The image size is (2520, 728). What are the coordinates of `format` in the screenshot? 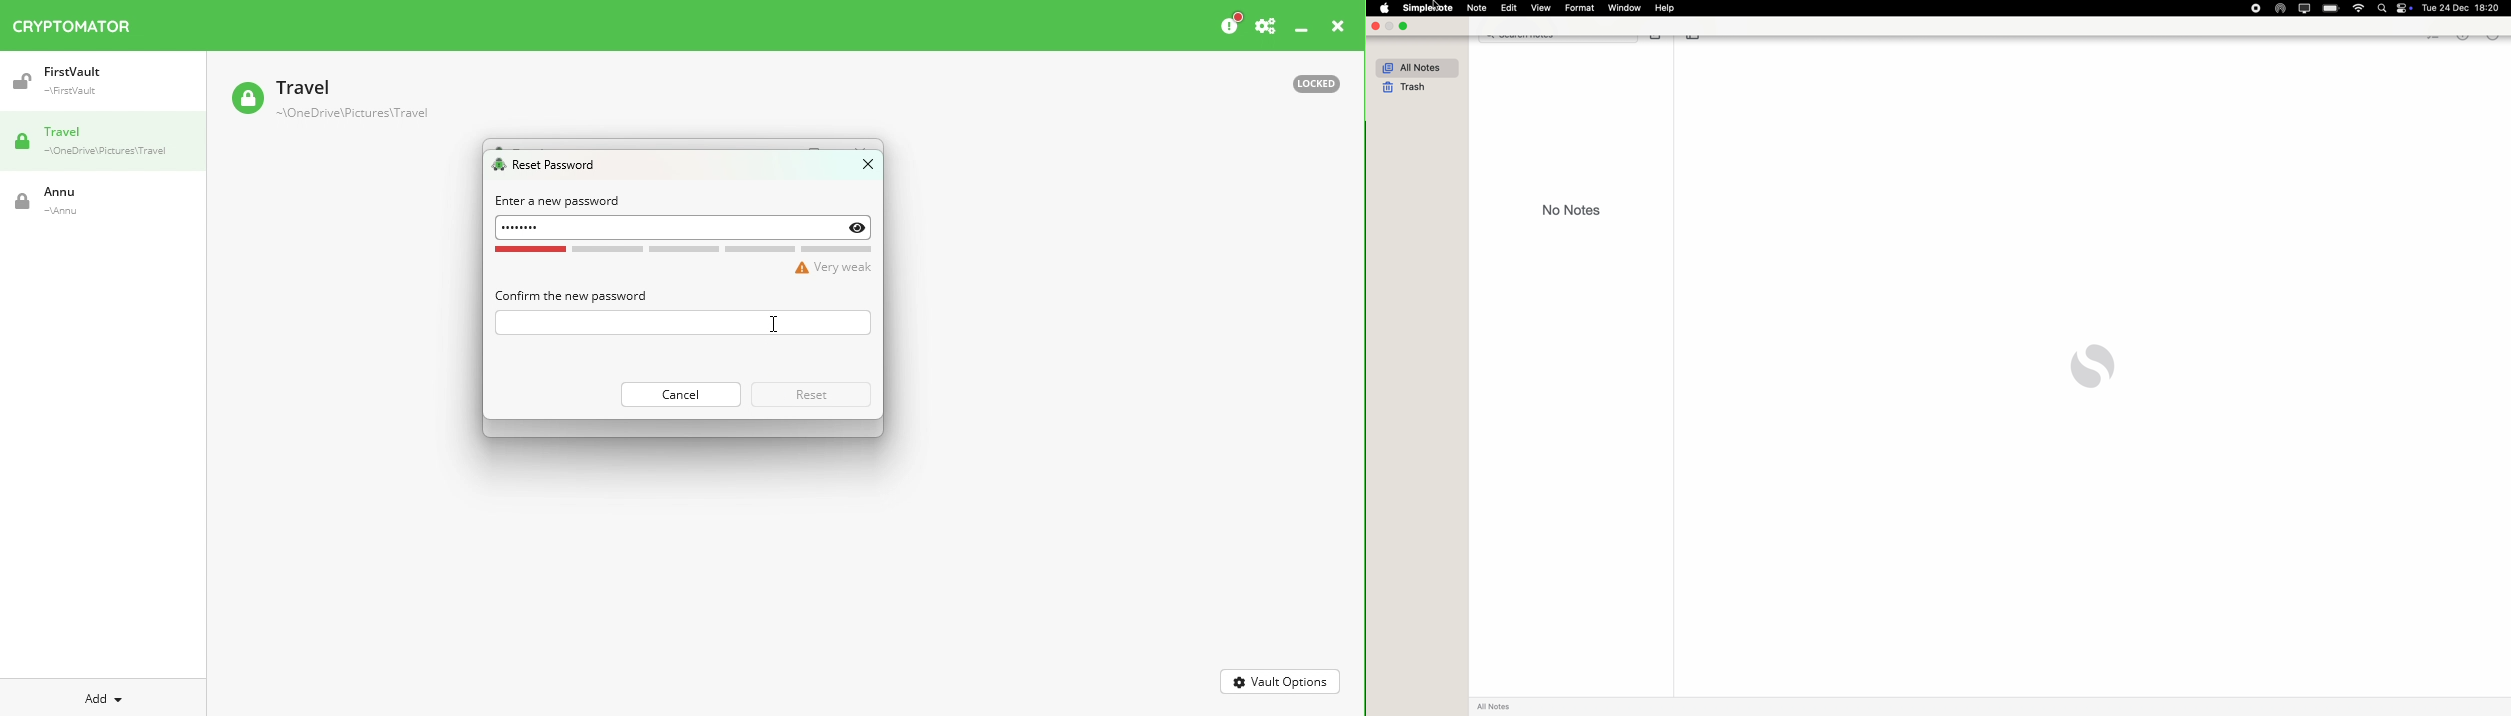 It's located at (1579, 7).